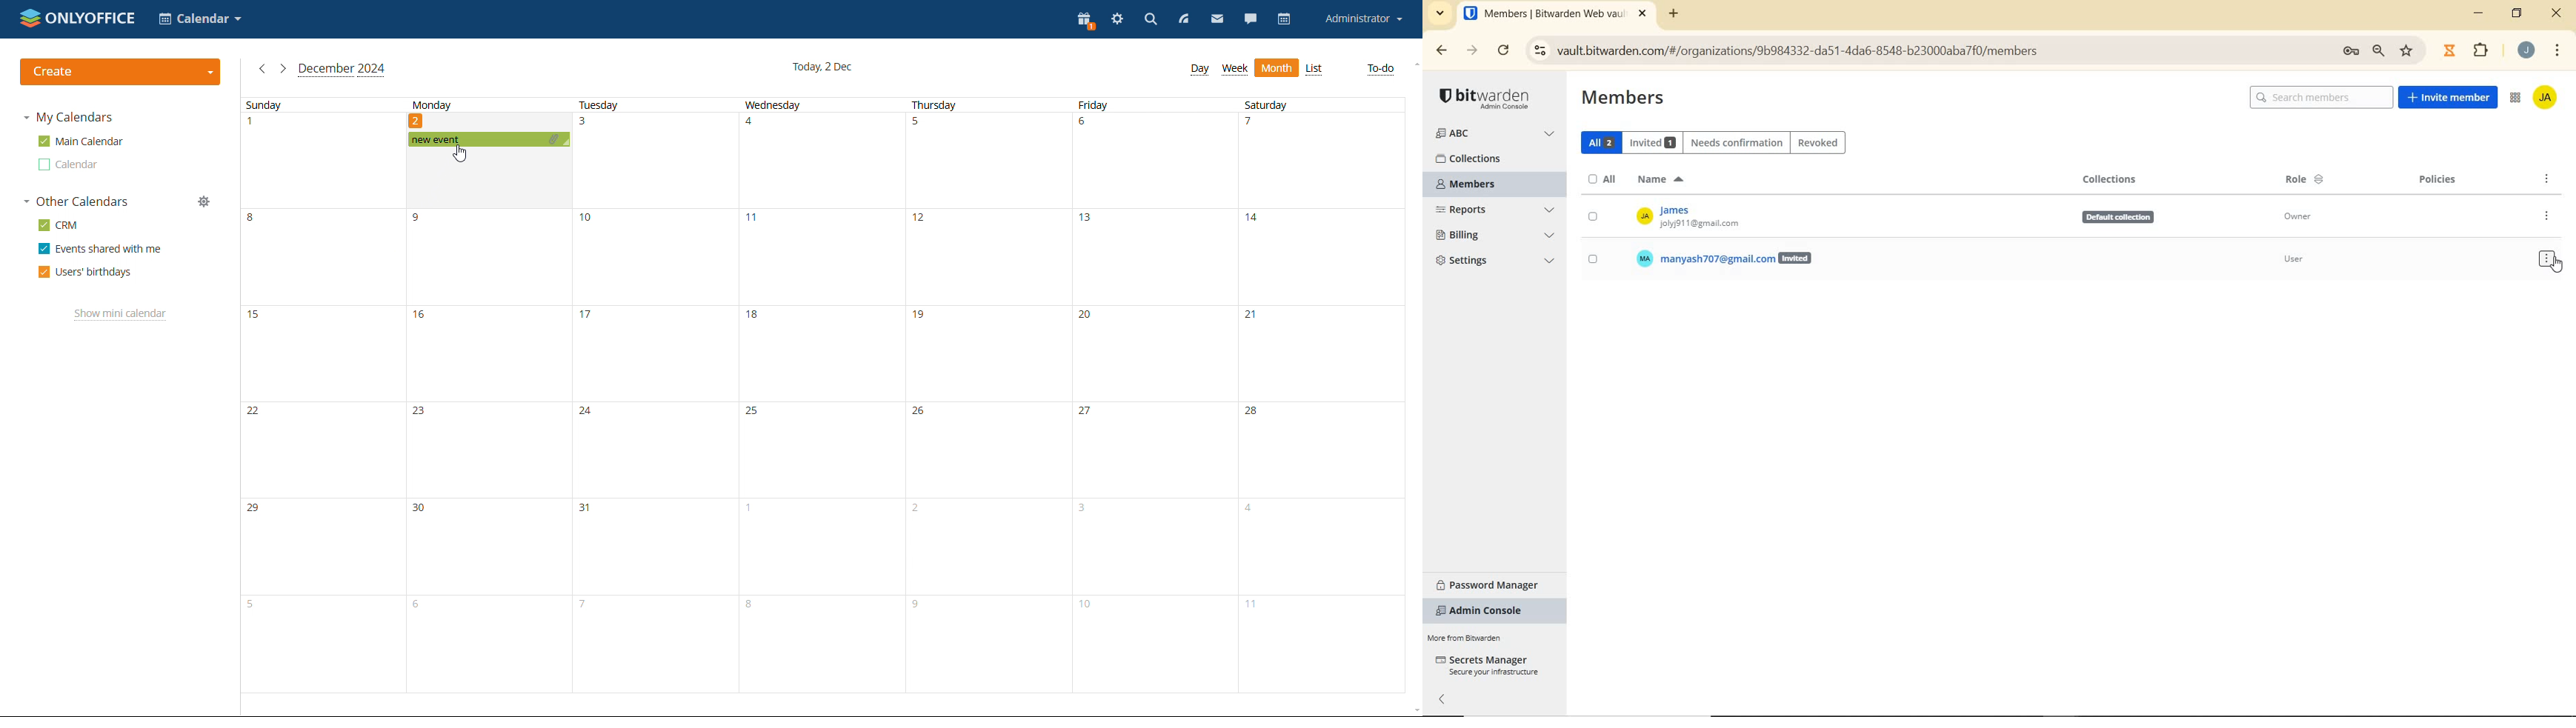 Image resolution: width=2576 pixels, height=728 pixels. I want to click on 5, so click(252, 604).